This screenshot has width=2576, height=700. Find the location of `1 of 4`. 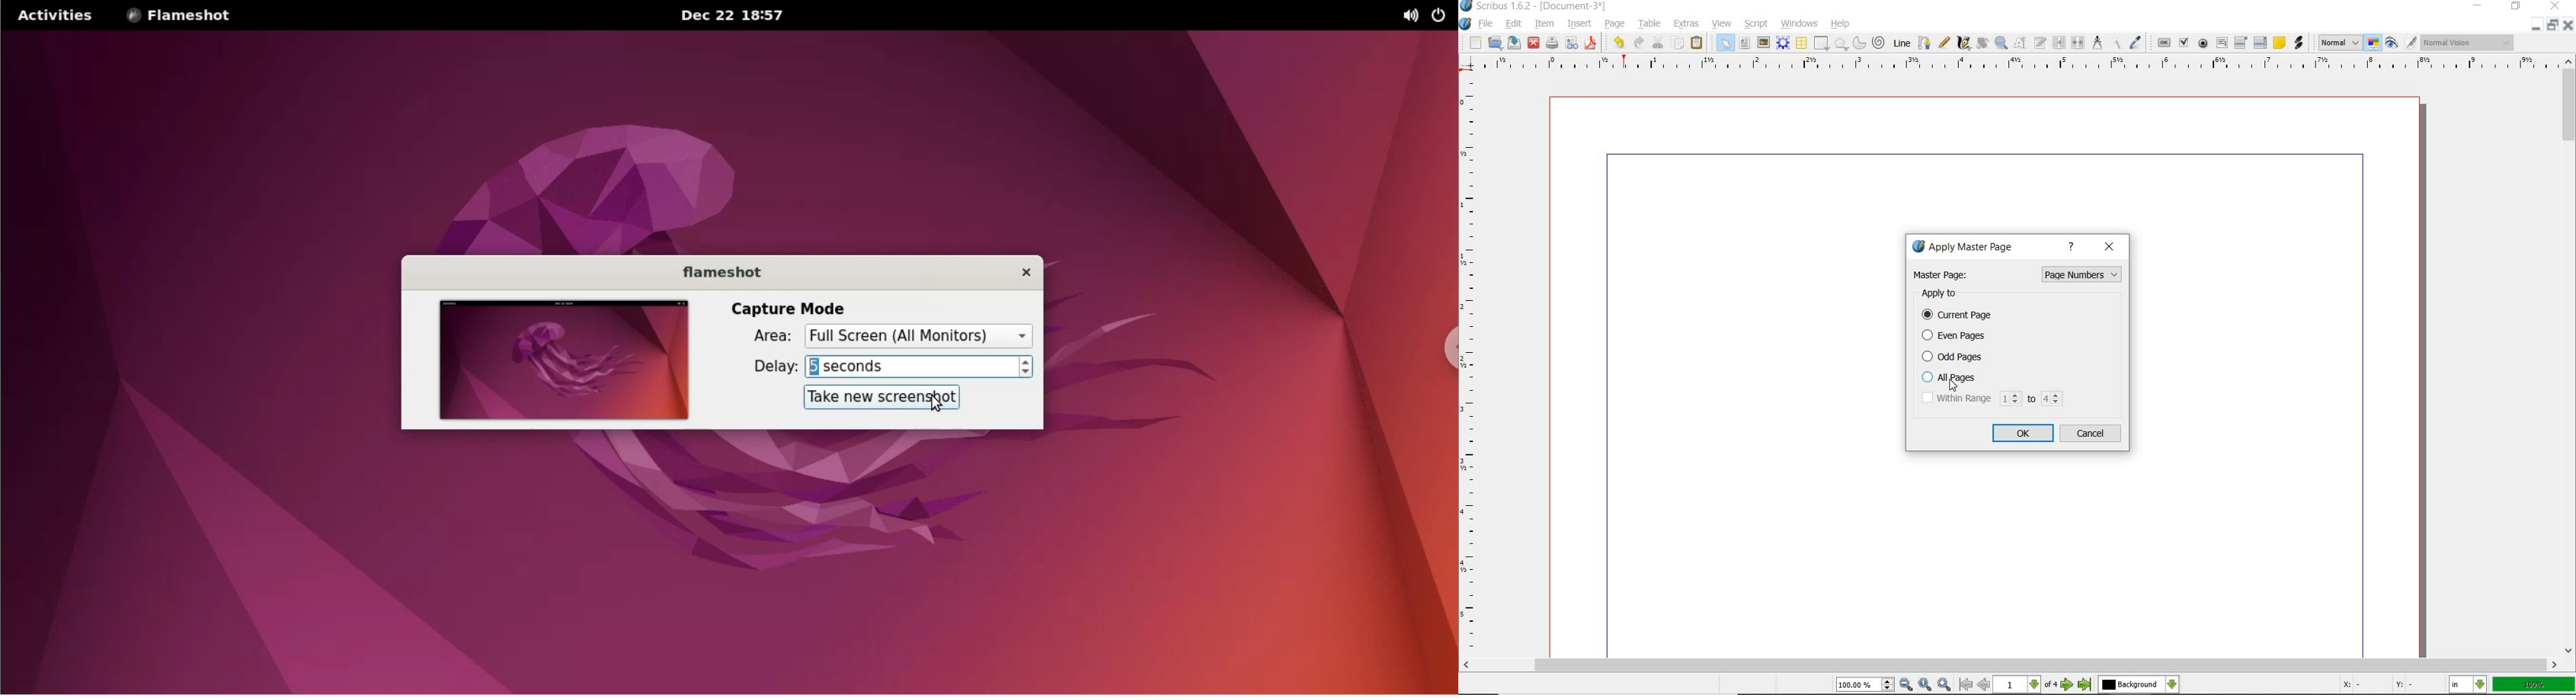

1 of 4 is located at coordinates (2027, 686).